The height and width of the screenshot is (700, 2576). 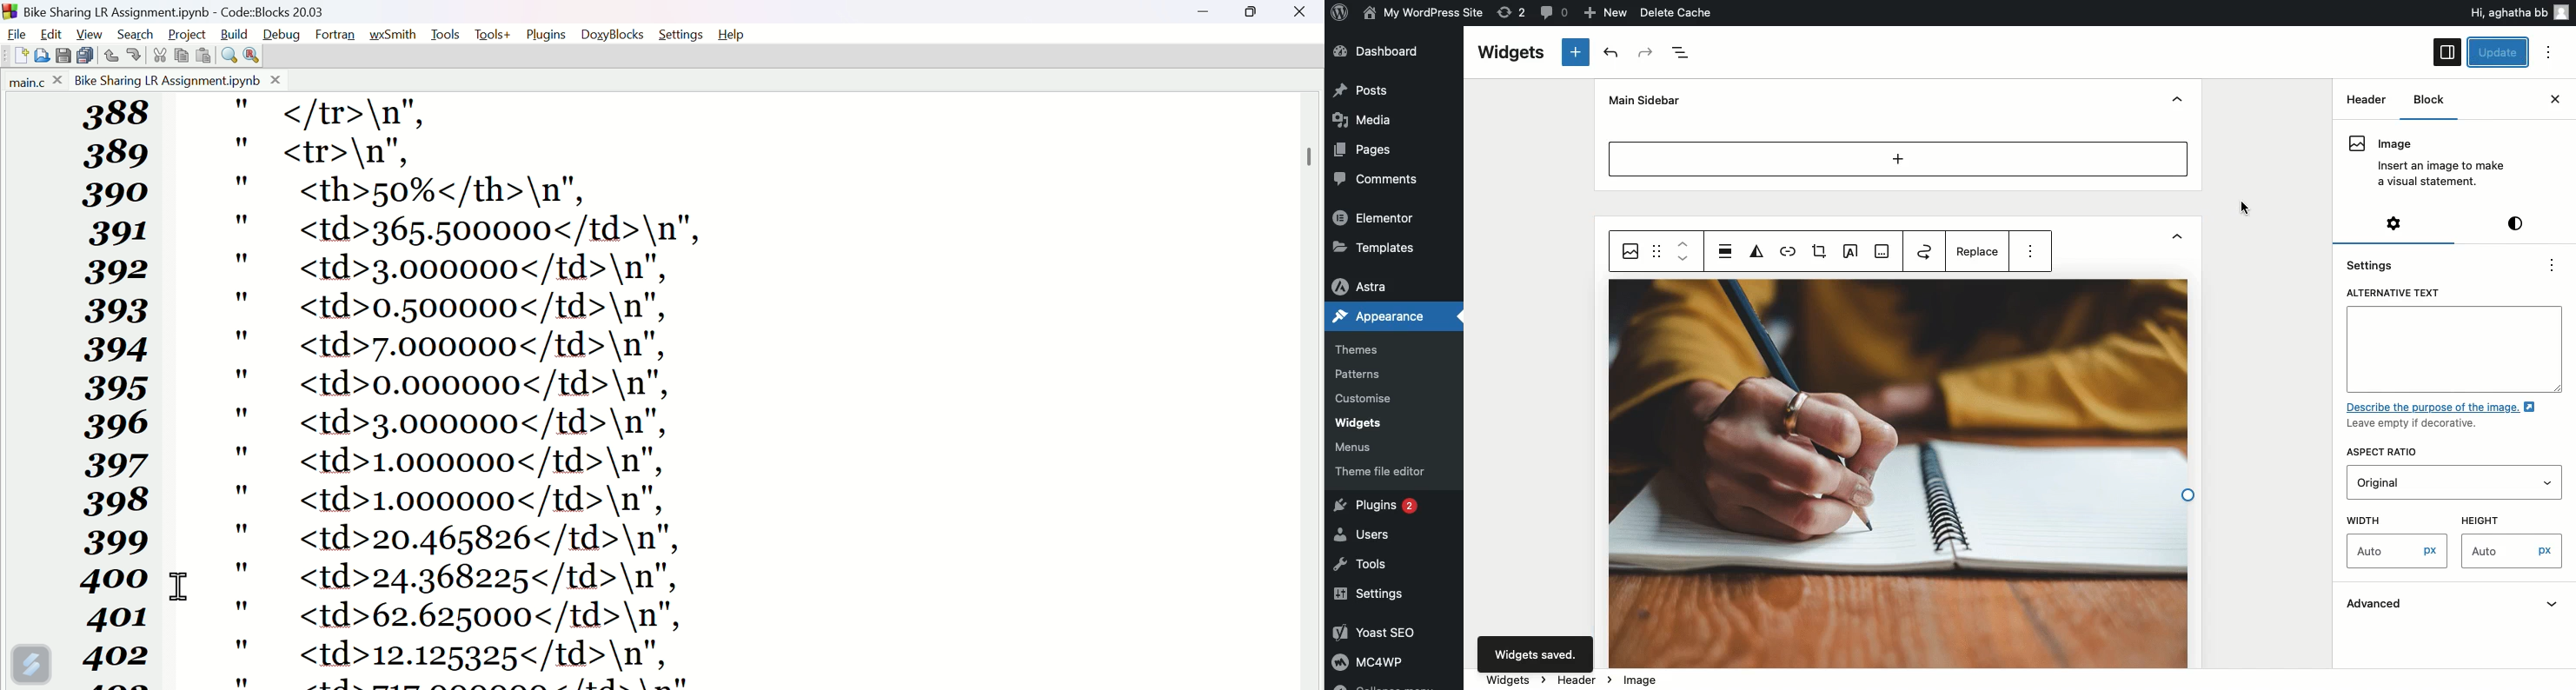 What do you see at coordinates (50, 34) in the screenshot?
I see `Edit` at bounding box center [50, 34].